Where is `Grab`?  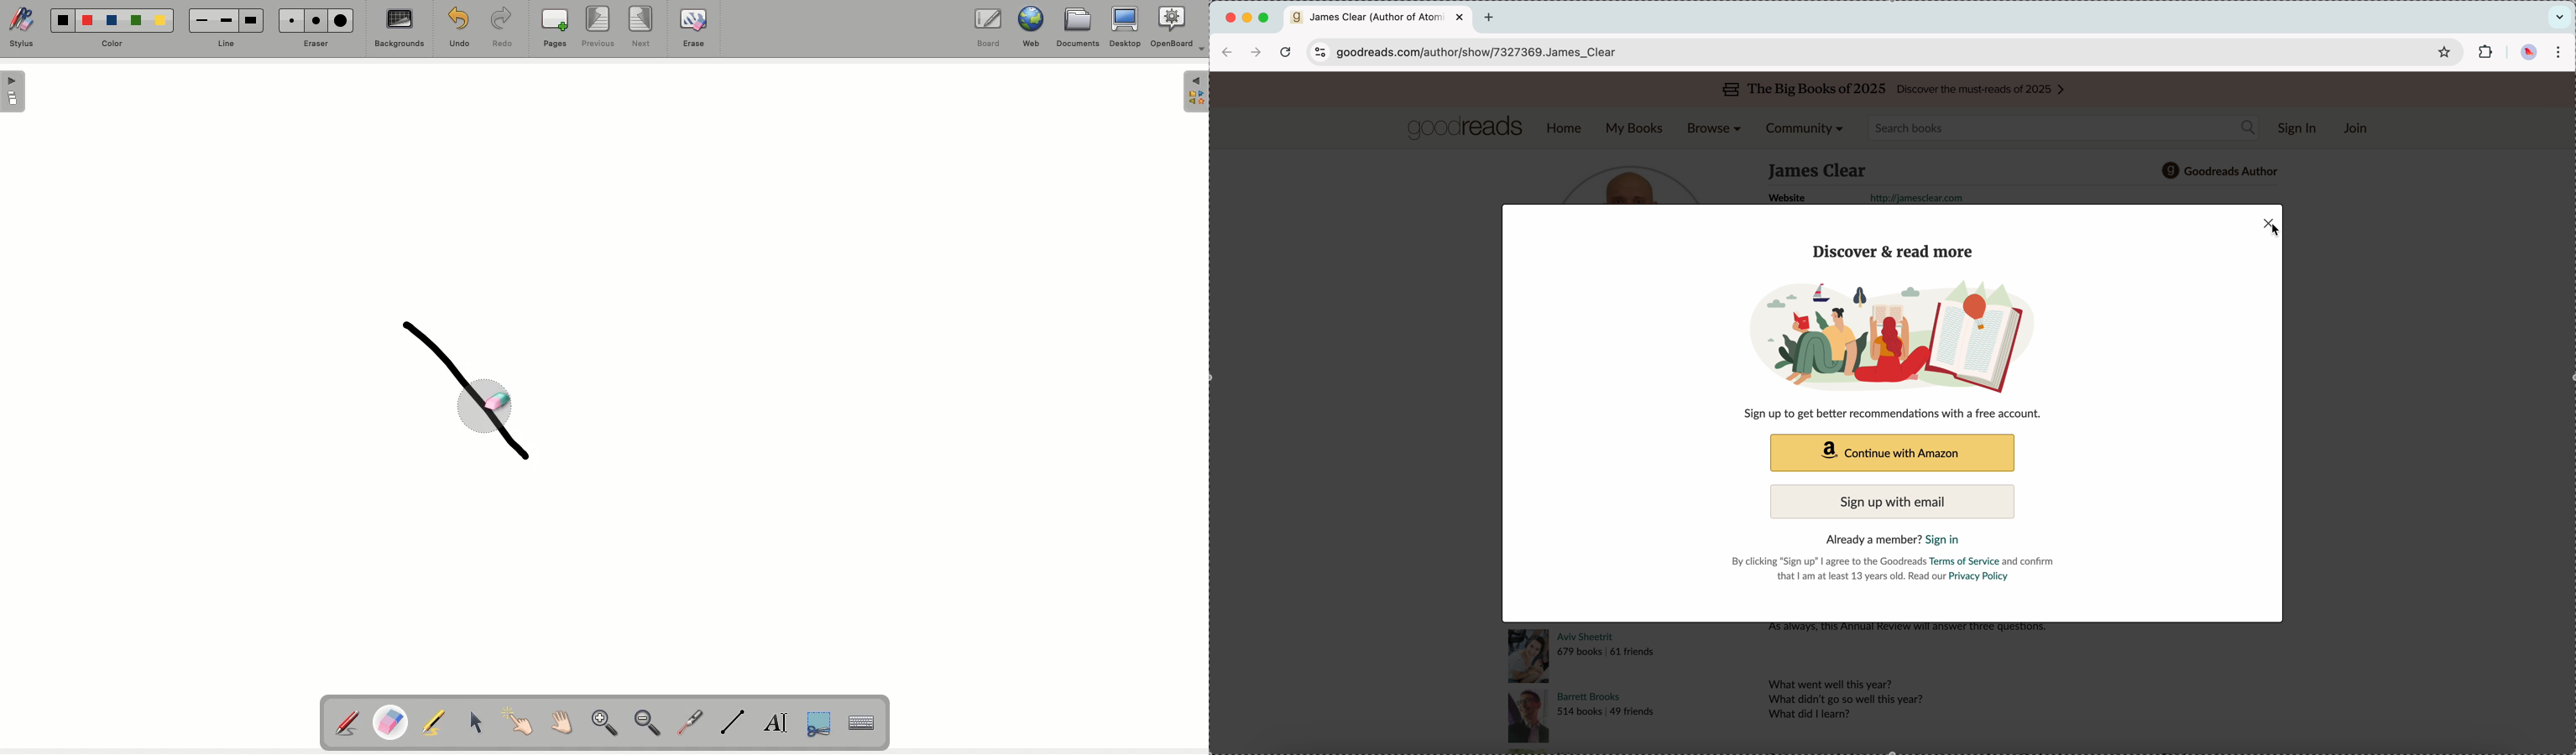
Grab is located at coordinates (560, 723).